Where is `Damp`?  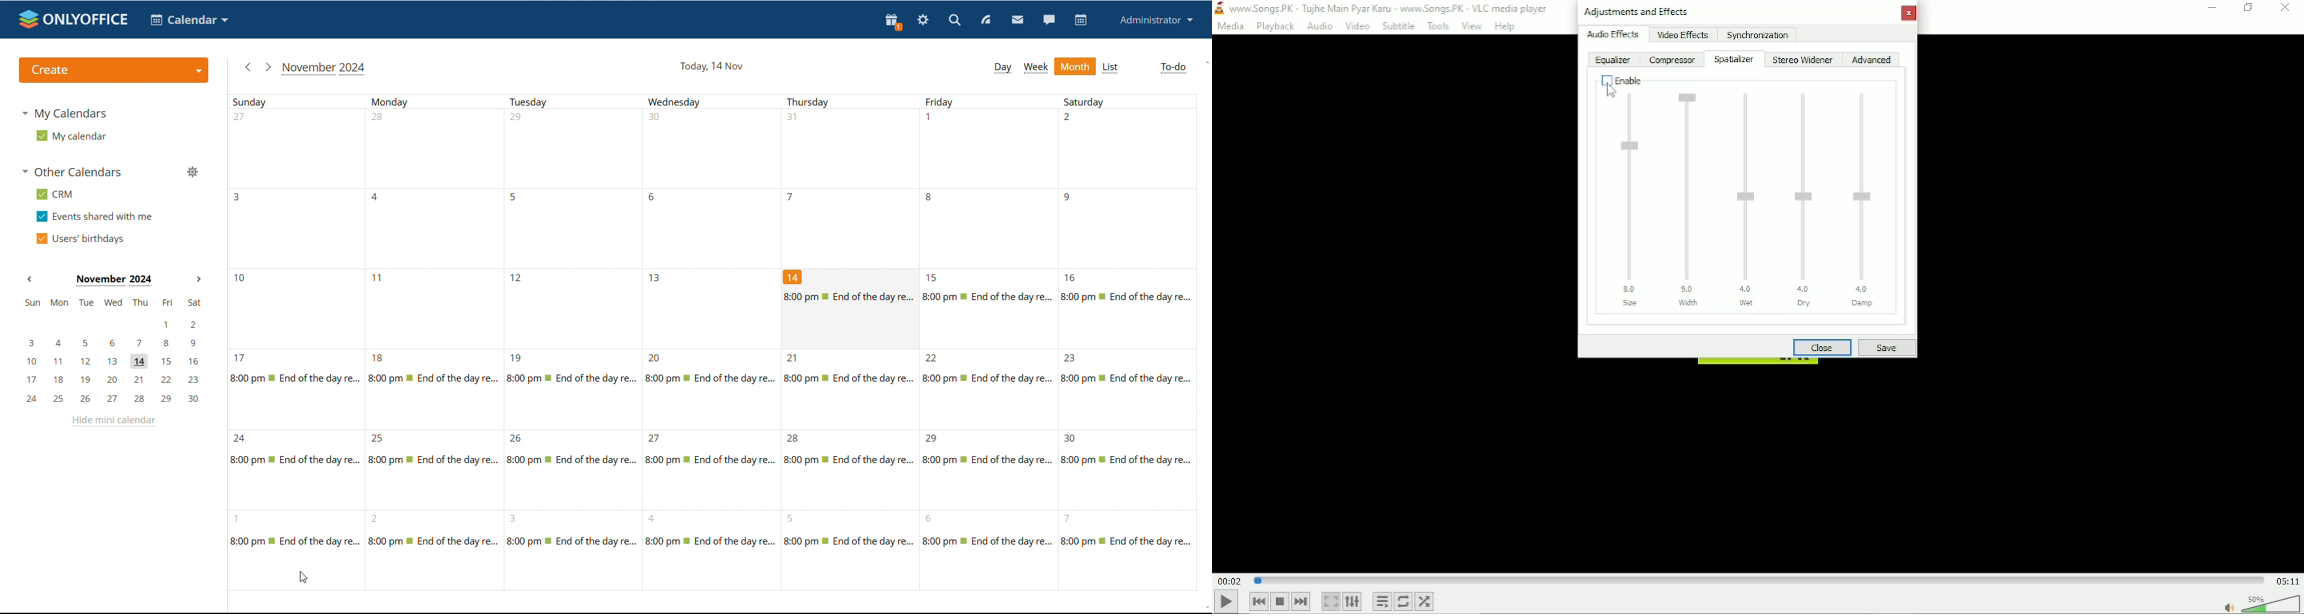
Damp is located at coordinates (1864, 199).